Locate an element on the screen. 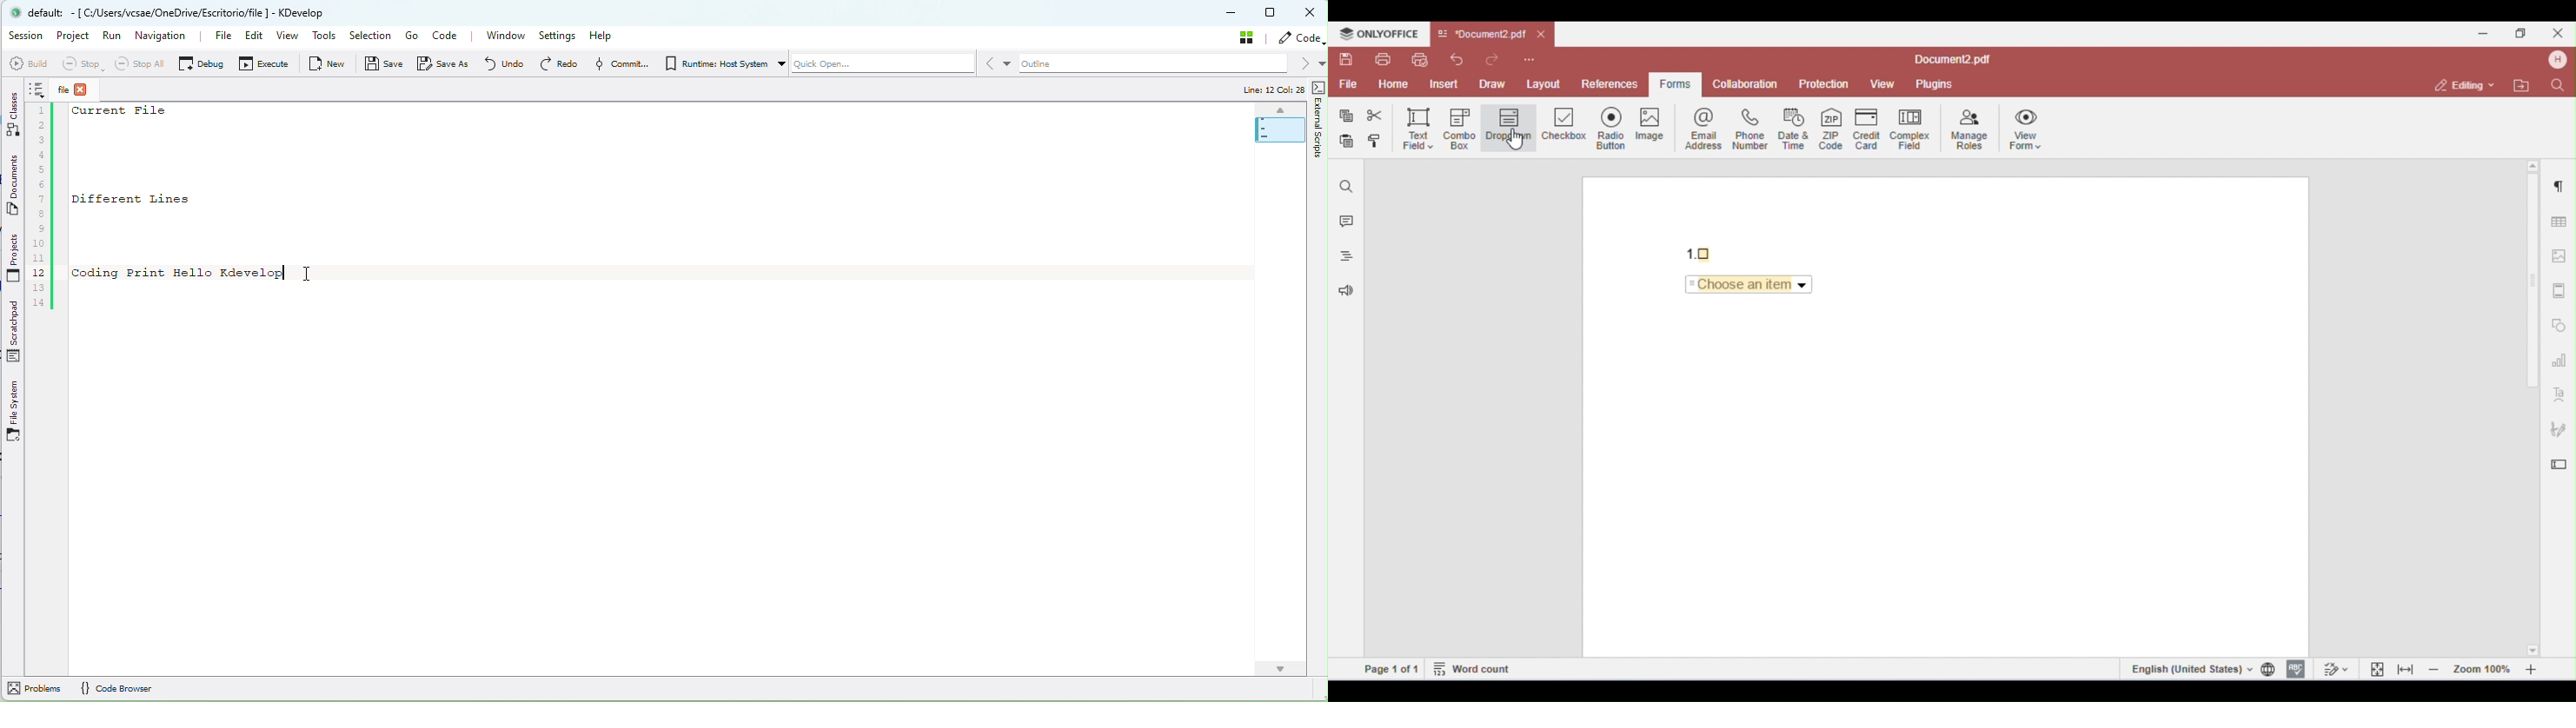 The height and width of the screenshot is (728, 2576). Quick Open is located at coordinates (875, 66).